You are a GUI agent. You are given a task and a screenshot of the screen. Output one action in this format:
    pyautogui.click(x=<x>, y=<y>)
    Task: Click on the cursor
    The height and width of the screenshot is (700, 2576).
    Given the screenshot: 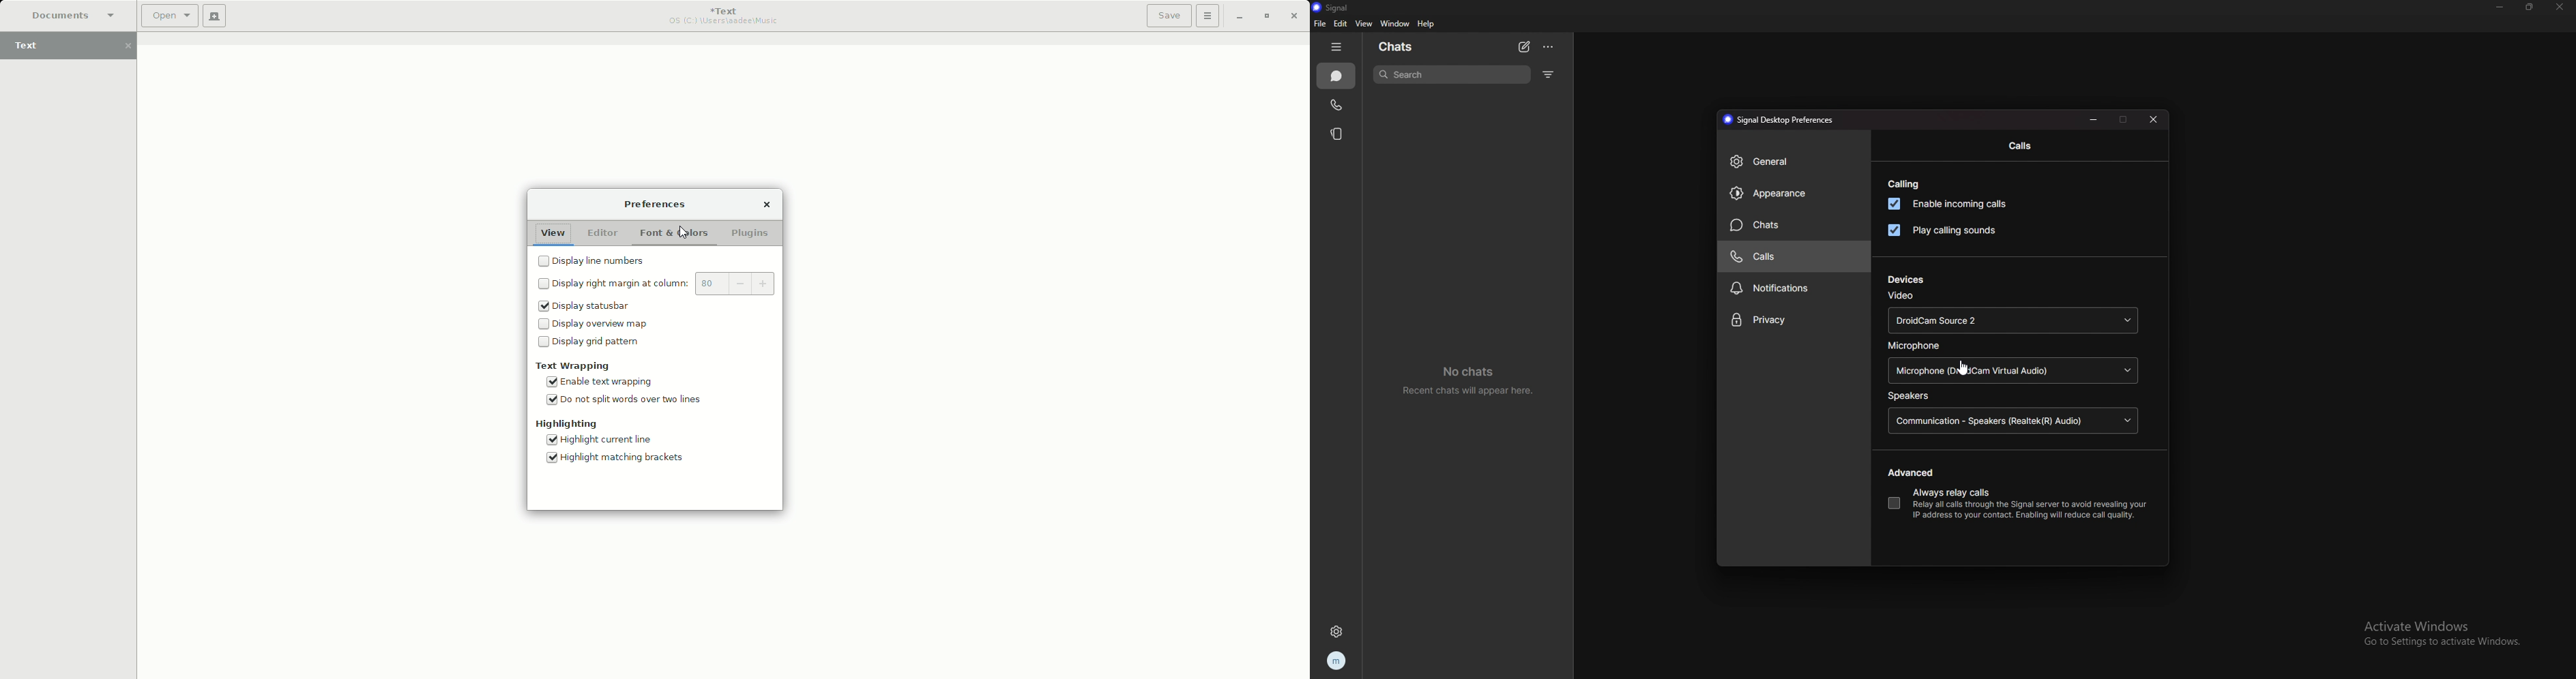 What is the action you would take?
    pyautogui.click(x=1967, y=368)
    